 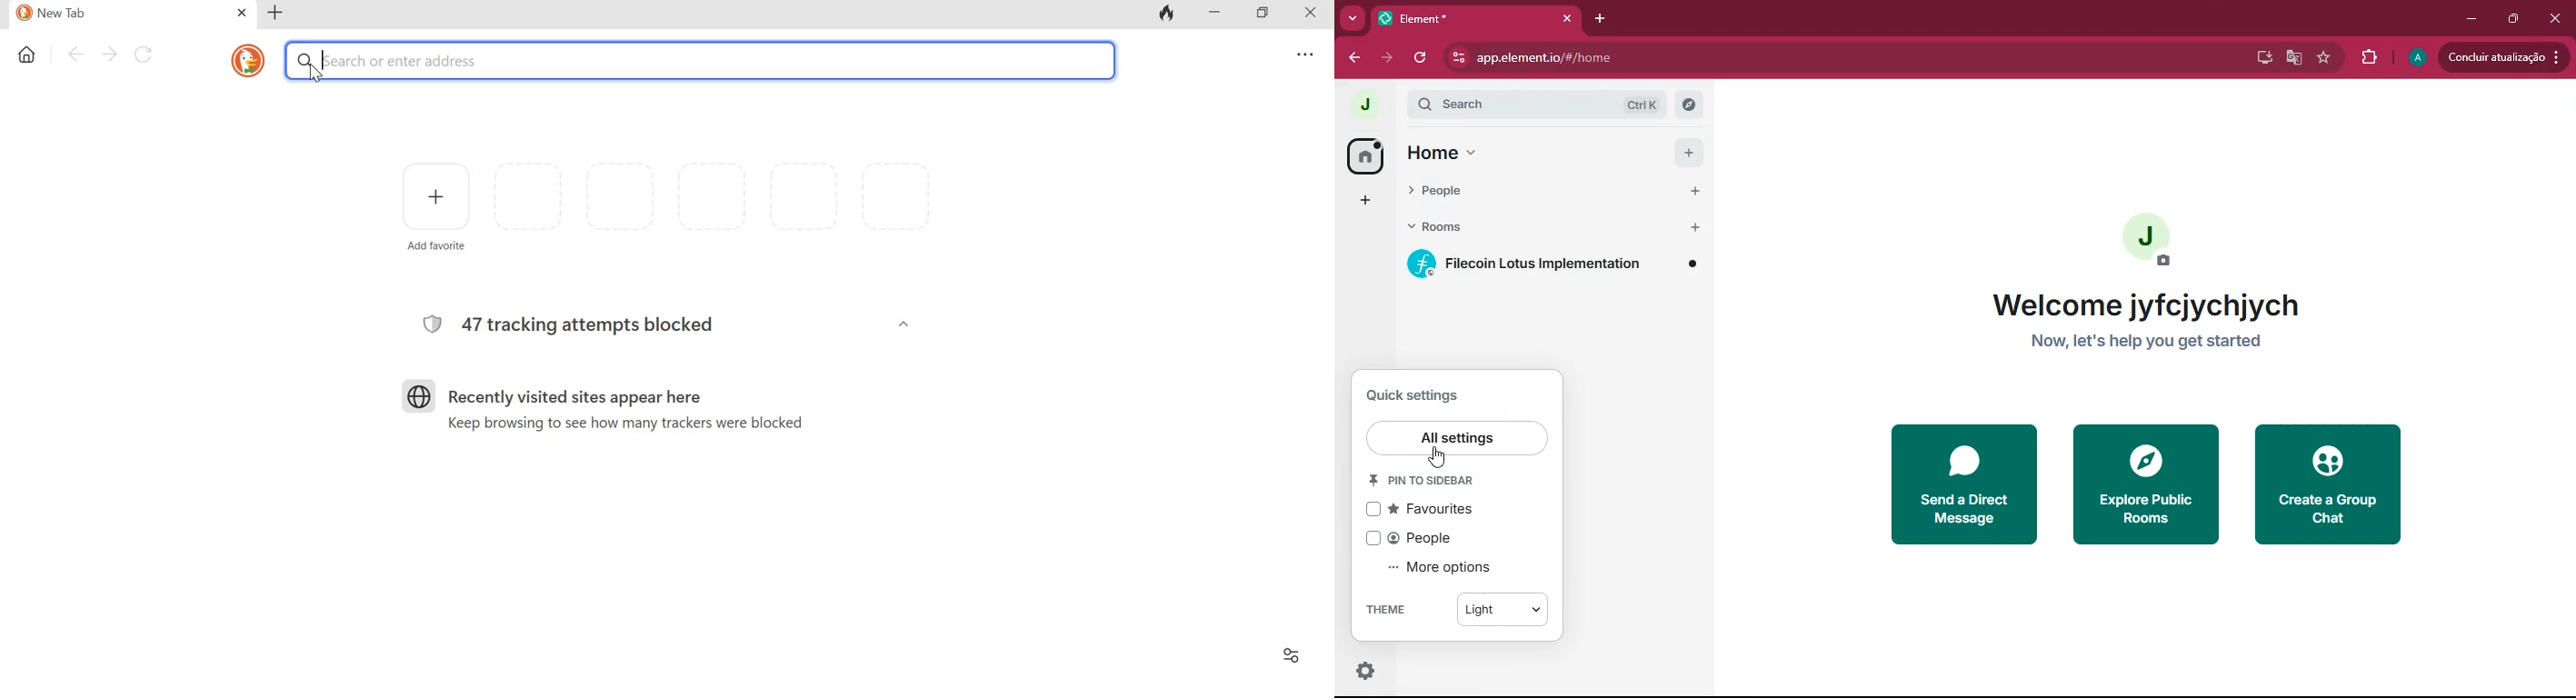 What do you see at coordinates (1958, 488) in the screenshot?
I see `send a Direct message` at bounding box center [1958, 488].